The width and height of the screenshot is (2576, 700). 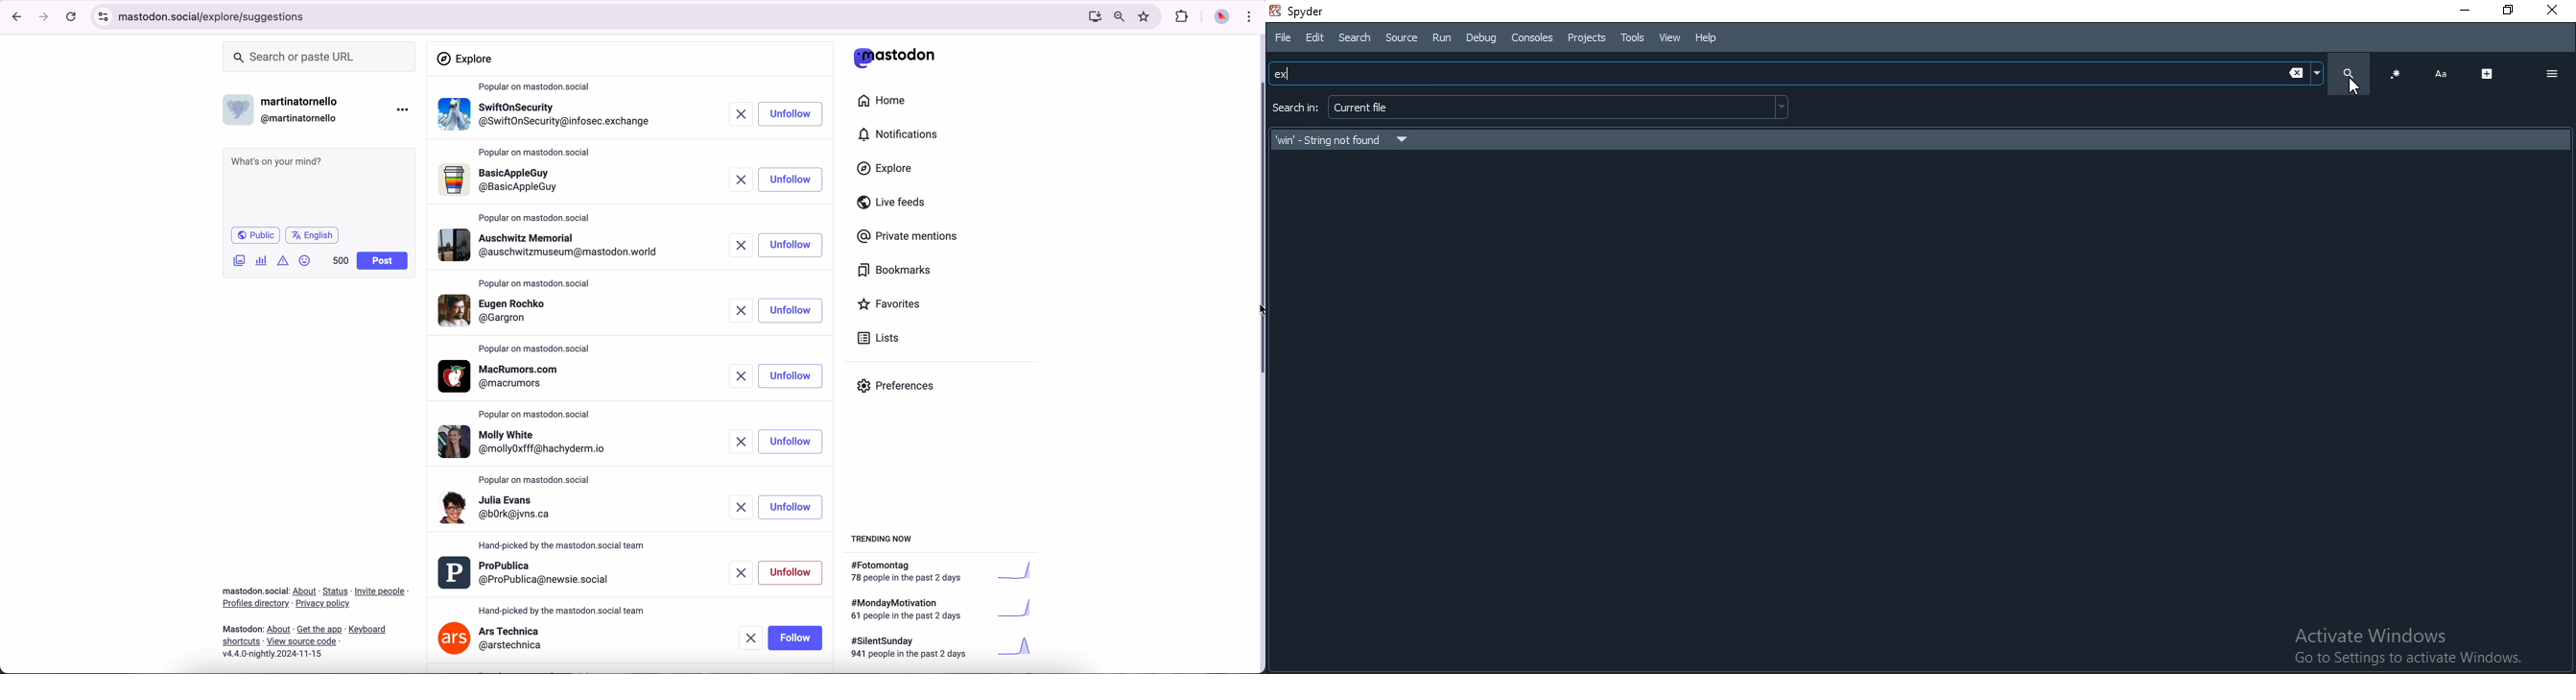 I want to click on about, so click(x=315, y=619).